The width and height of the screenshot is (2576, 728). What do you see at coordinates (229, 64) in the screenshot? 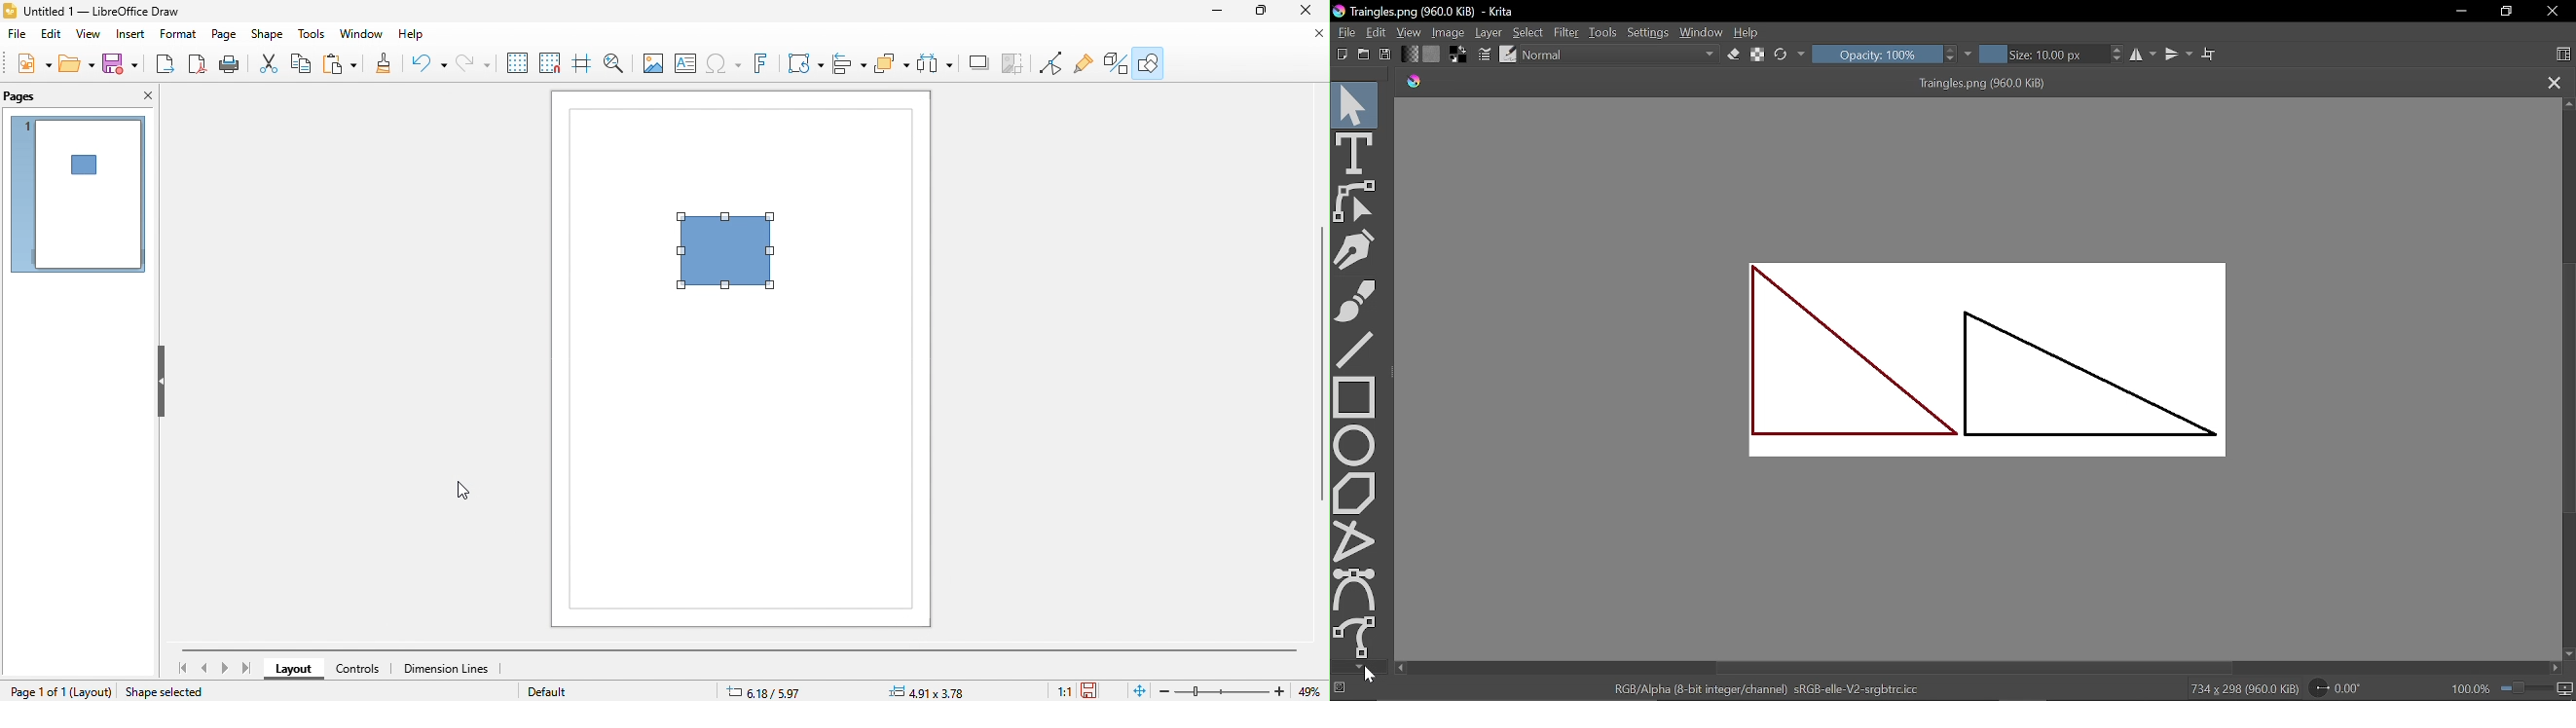
I see `print` at bounding box center [229, 64].